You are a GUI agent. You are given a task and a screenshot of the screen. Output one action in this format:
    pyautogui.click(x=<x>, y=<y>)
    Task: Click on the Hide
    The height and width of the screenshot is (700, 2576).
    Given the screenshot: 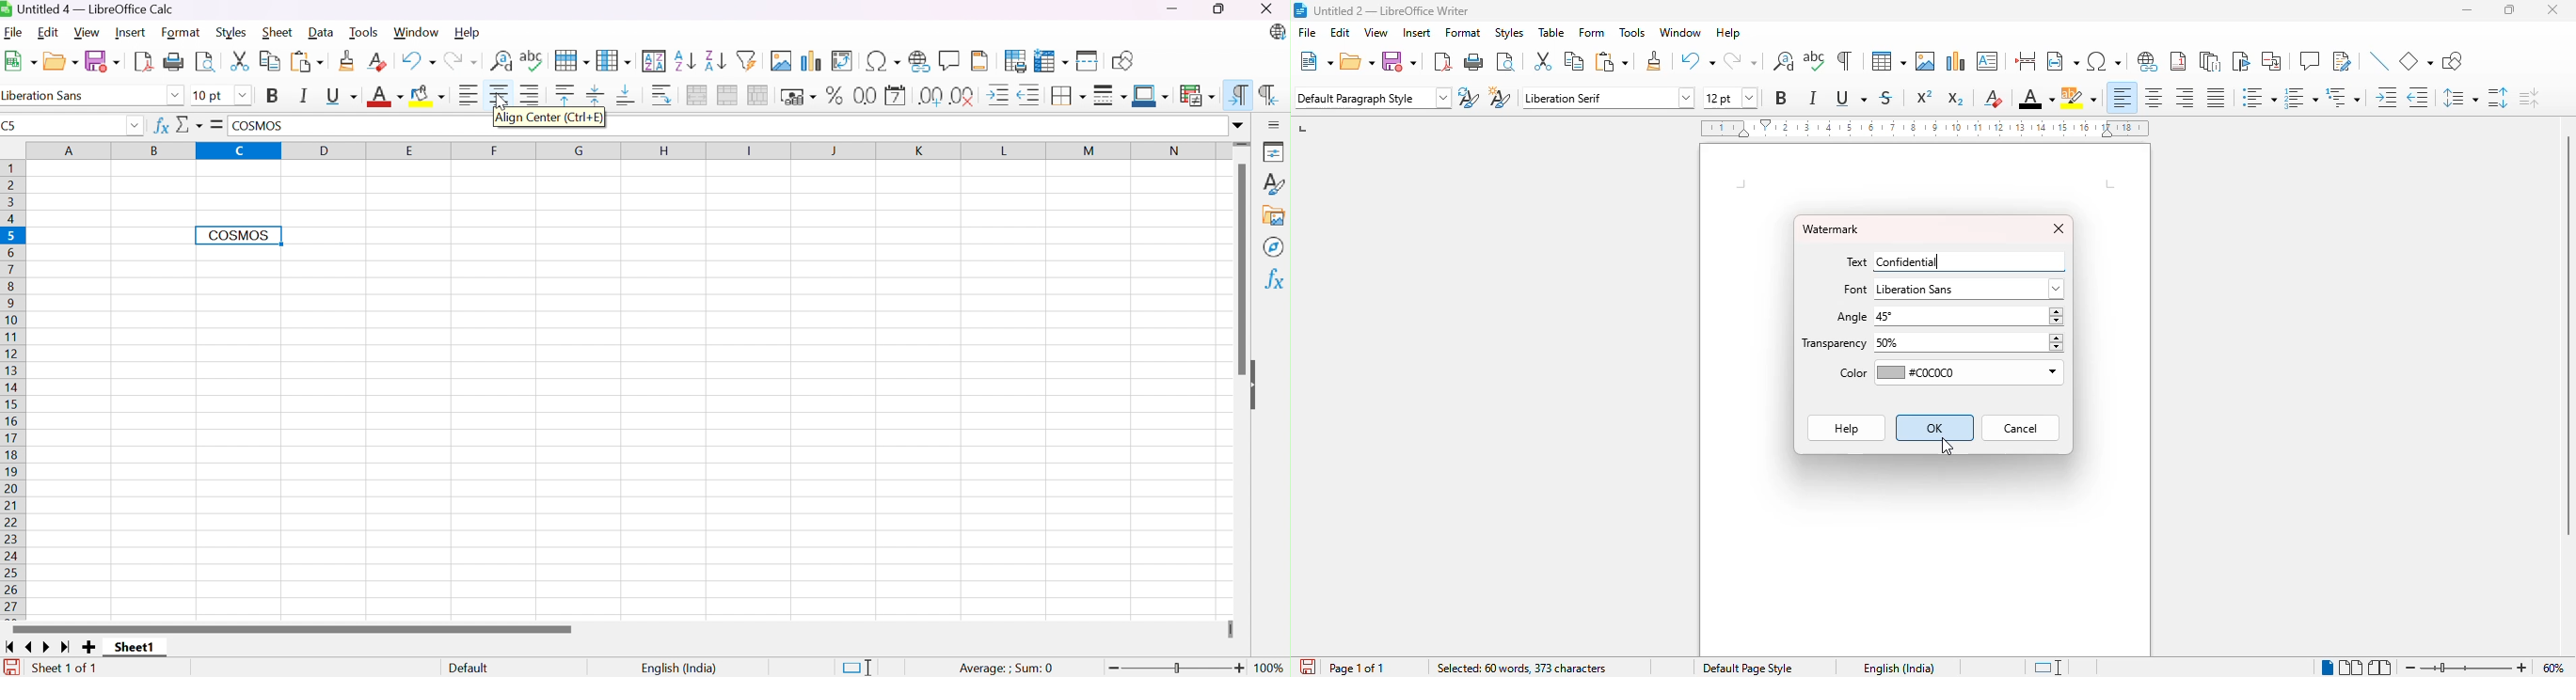 What is the action you would take?
    pyautogui.click(x=1260, y=386)
    